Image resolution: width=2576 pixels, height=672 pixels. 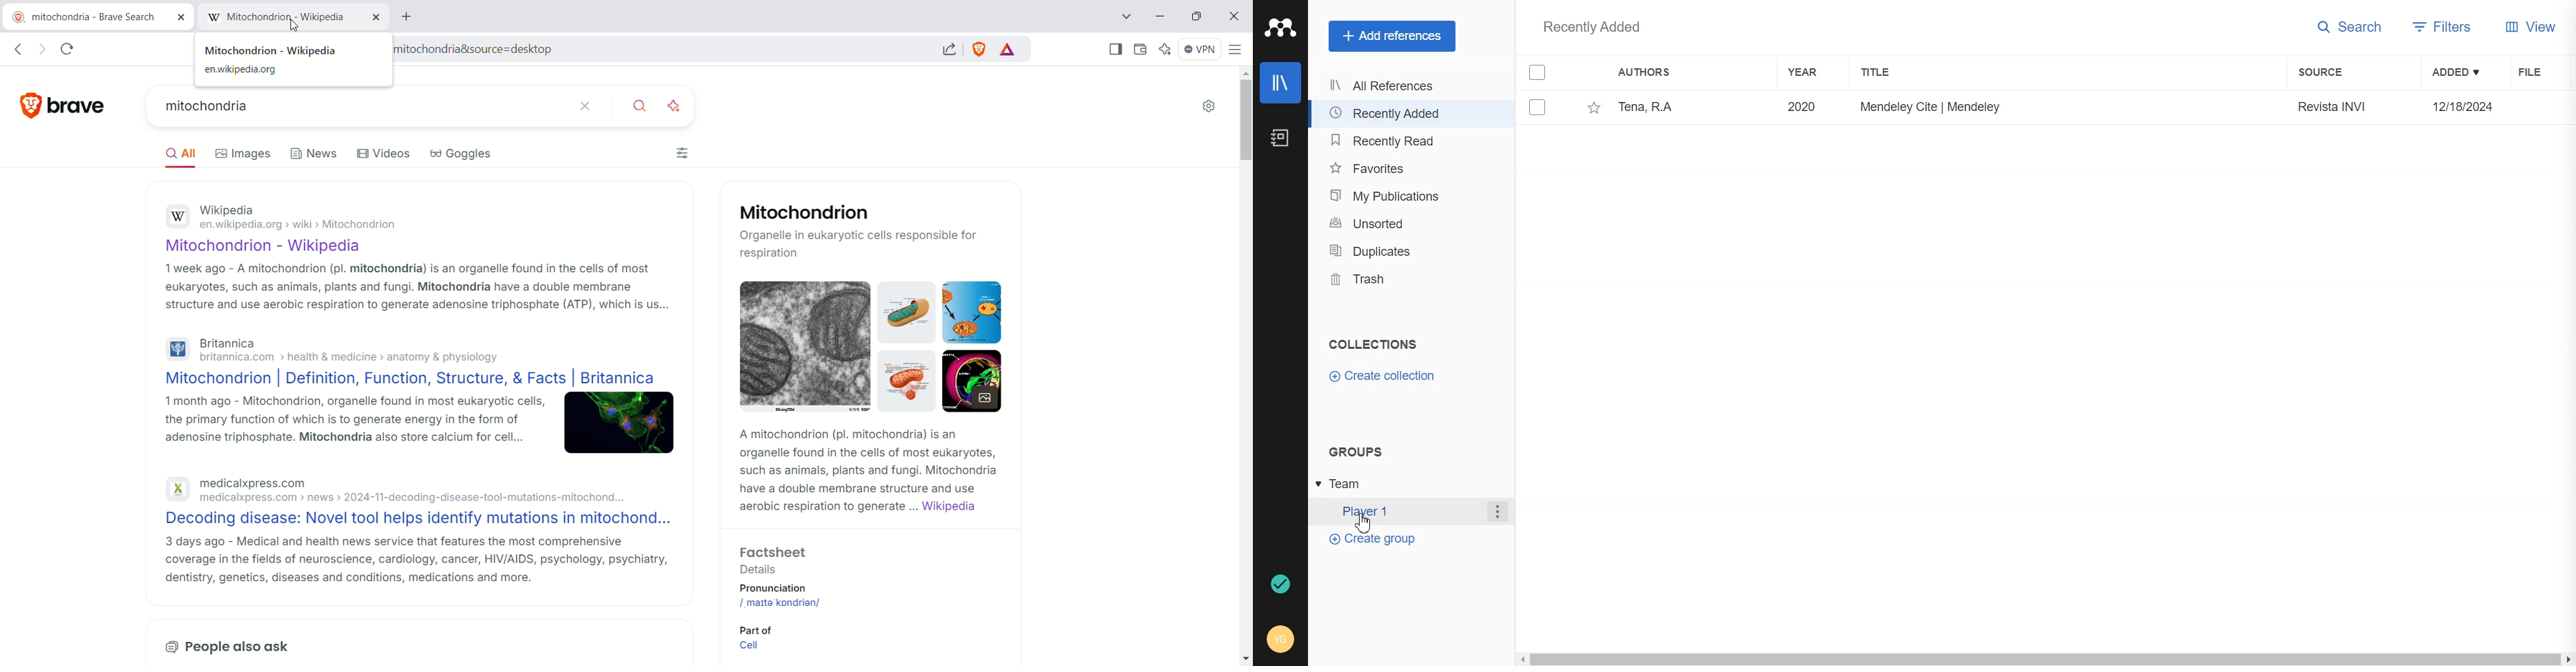 What do you see at coordinates (2541, 72) in the screenshot?
I see `File` at bounding box center [2541, 72].